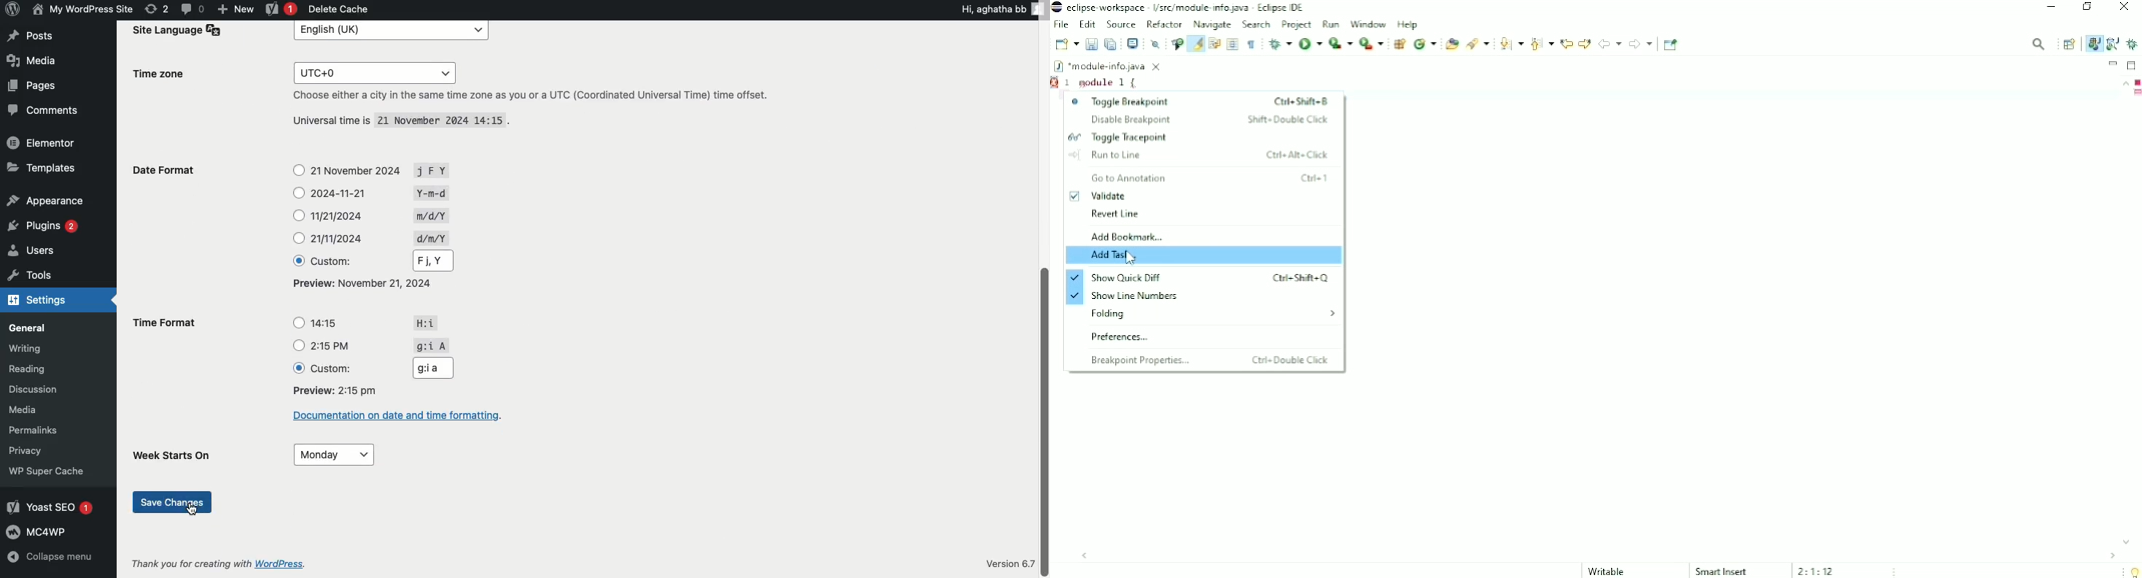 The image size is (2156, 588). What do you see at coordinates (2113, 63) in the screenshot?
I see `Minimize` at bounding box center [2113, 63].